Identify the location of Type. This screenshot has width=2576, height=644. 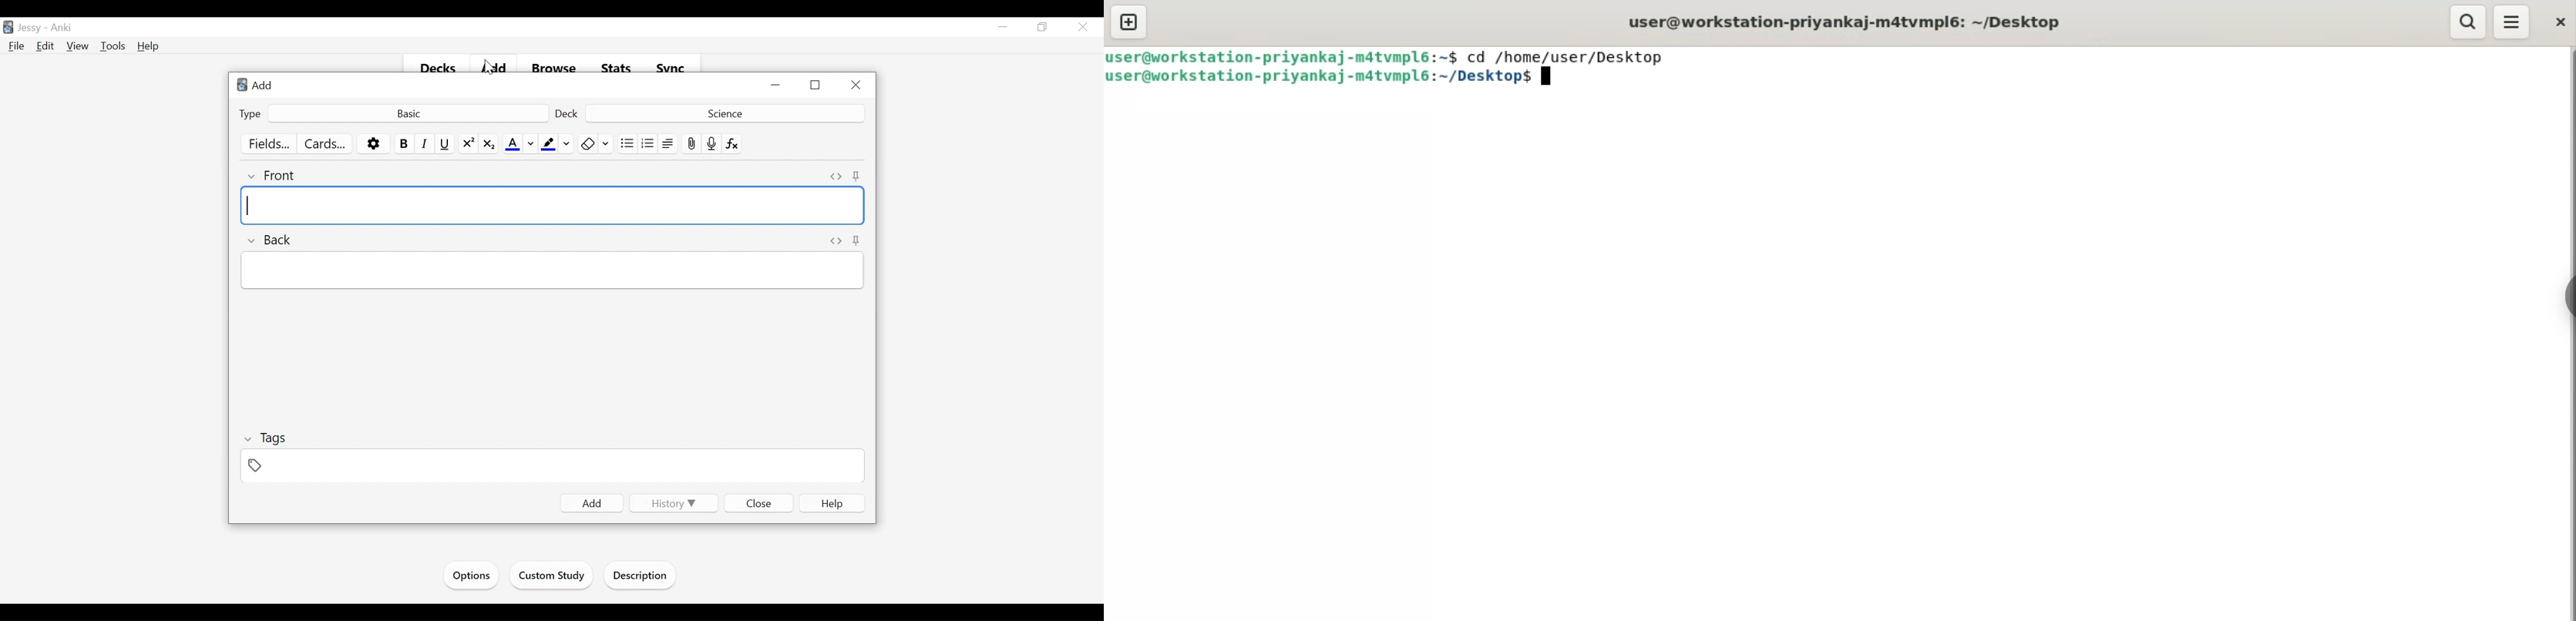
(251, 113).